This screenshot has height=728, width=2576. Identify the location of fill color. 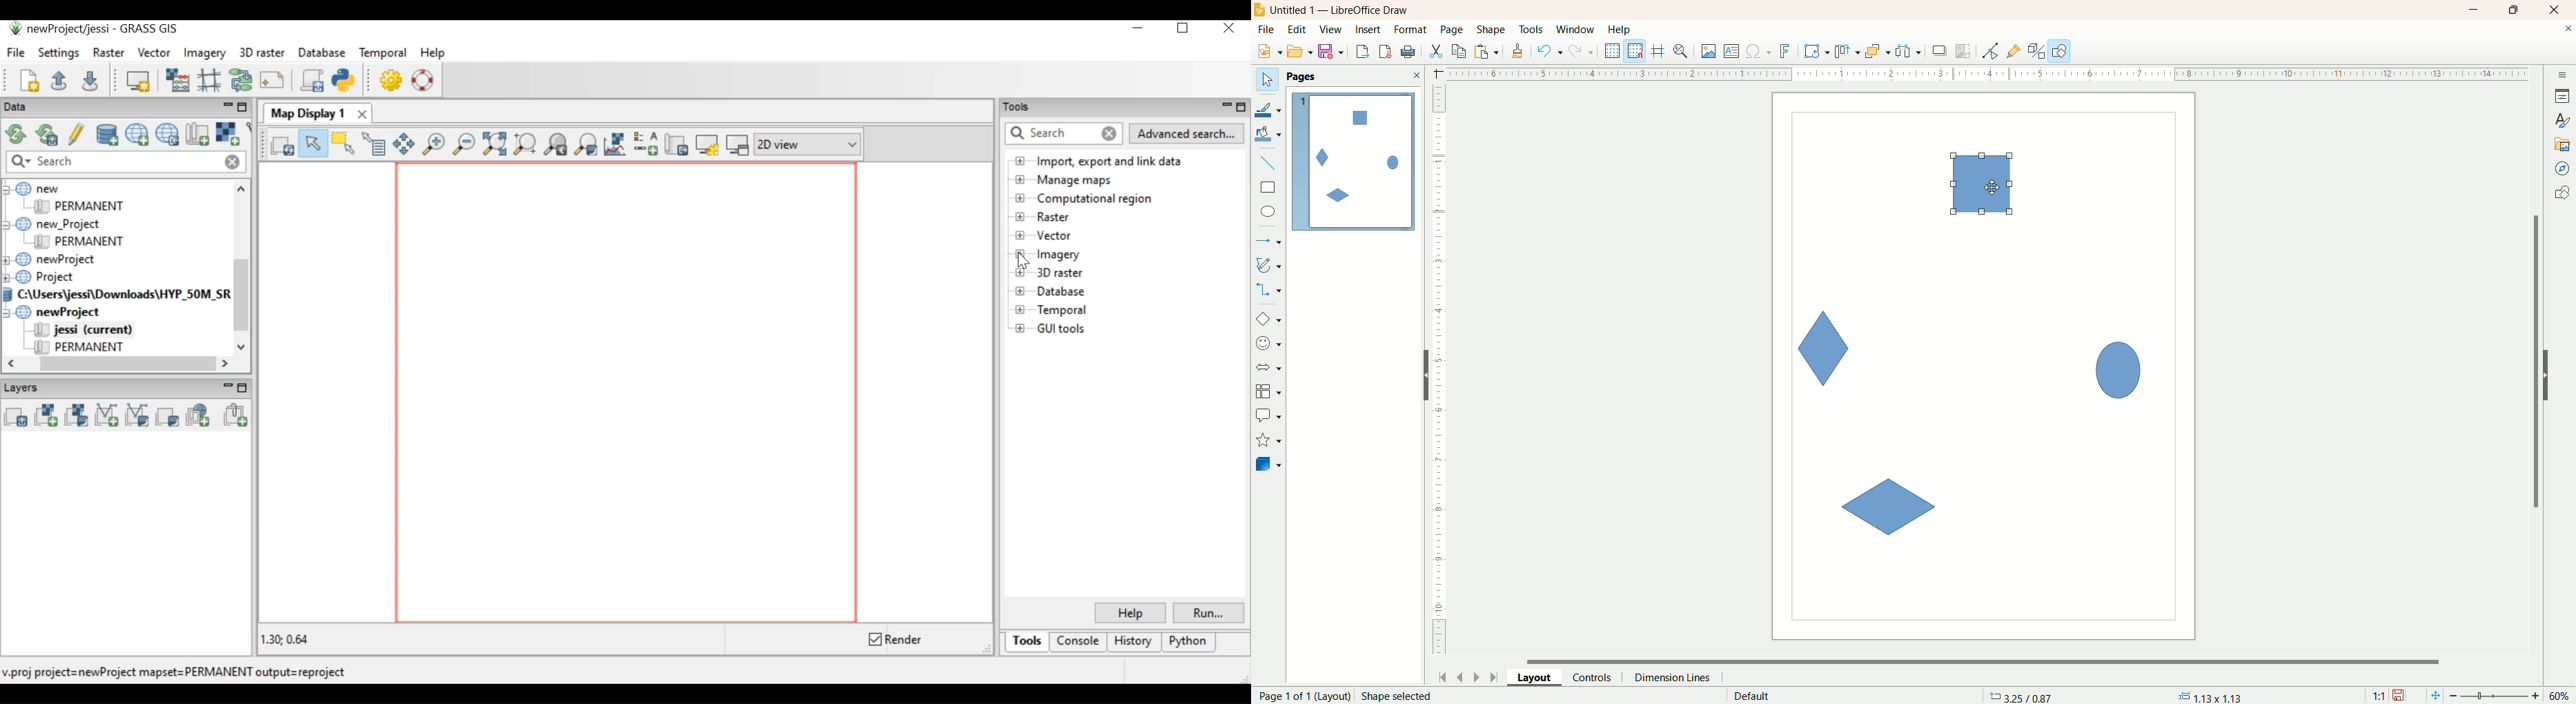
(1270, 135).